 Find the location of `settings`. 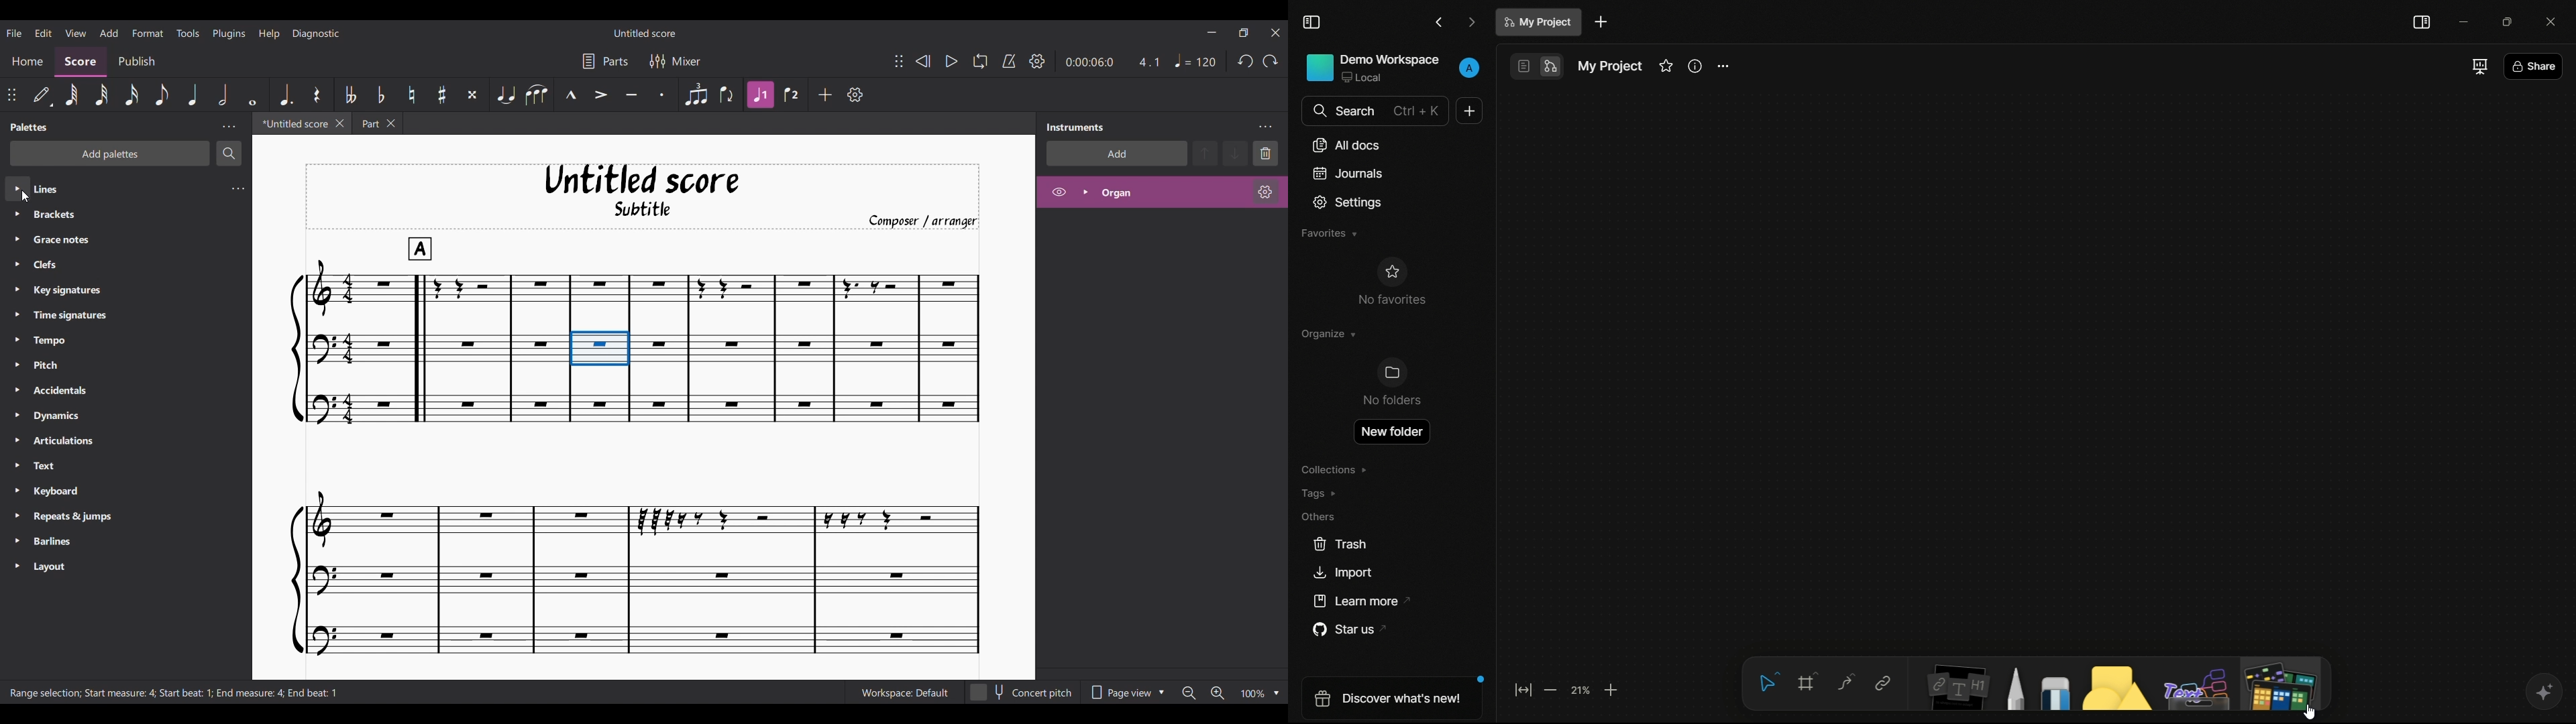

settings is located at coordinates (1348, 202).